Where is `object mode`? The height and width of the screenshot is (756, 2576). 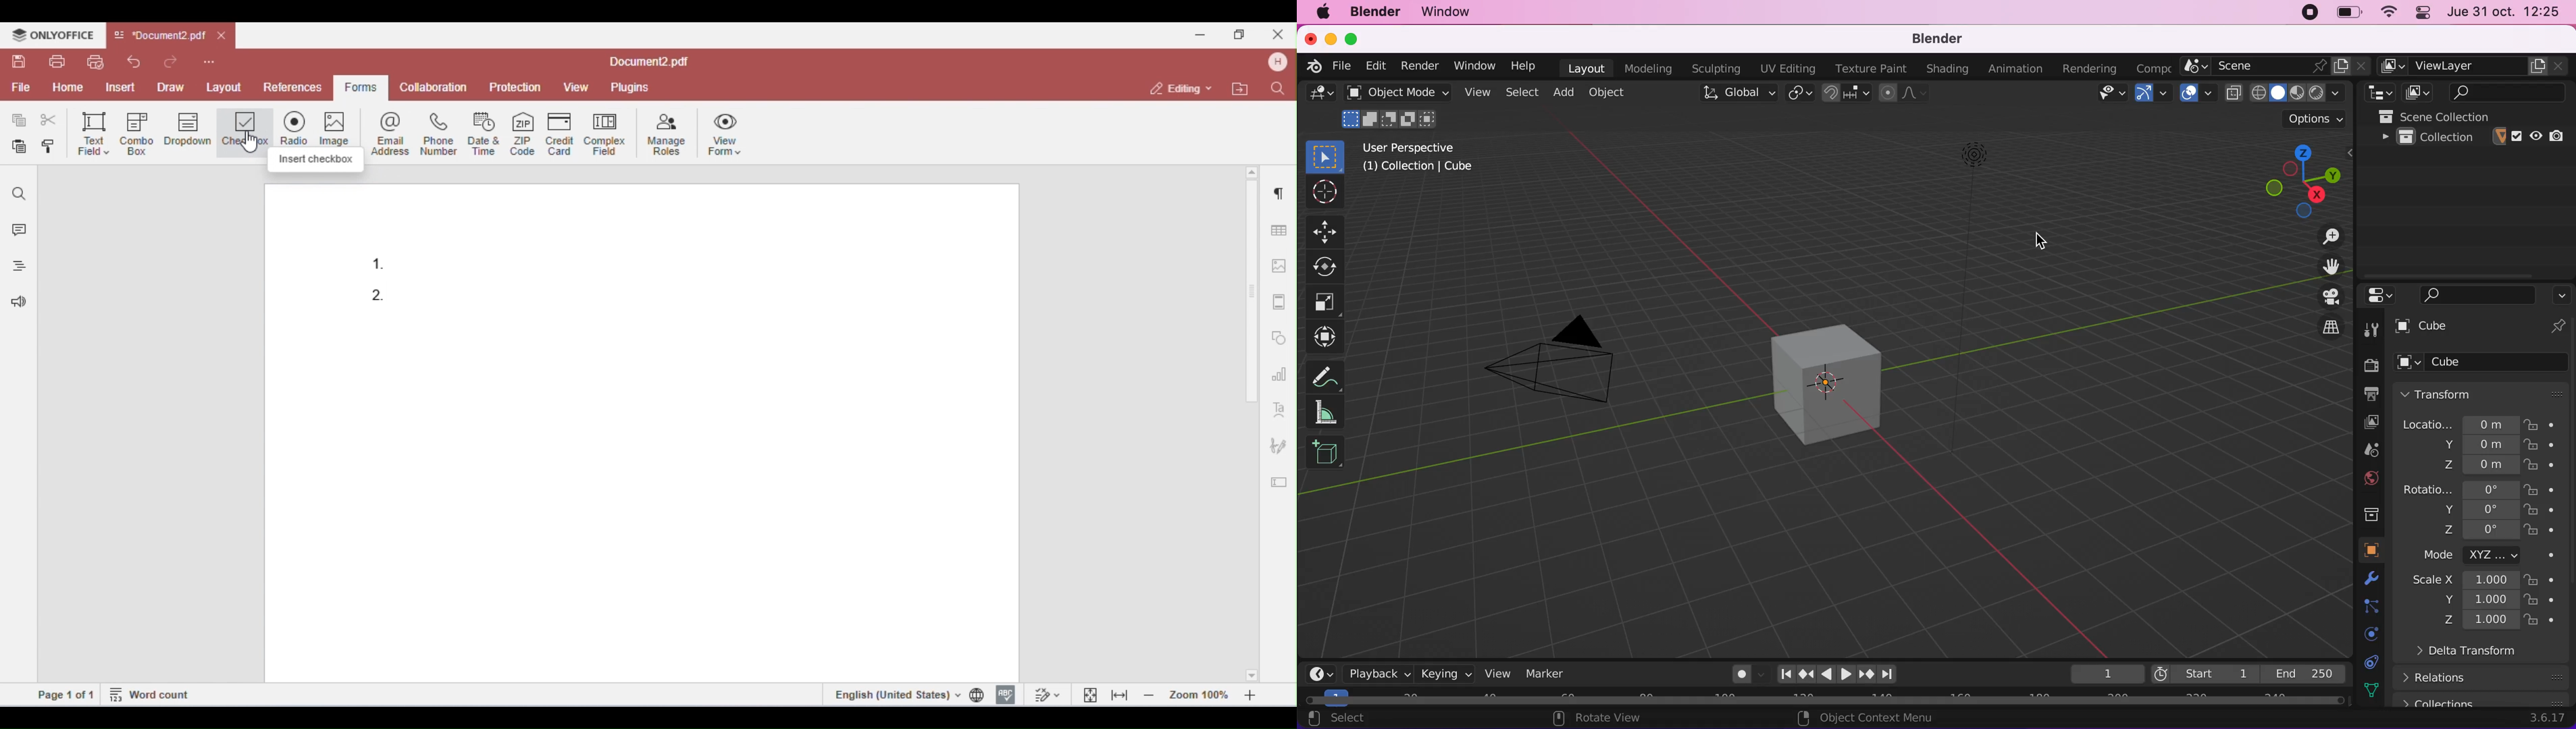 object mode is located at coordinates (1397, 109).